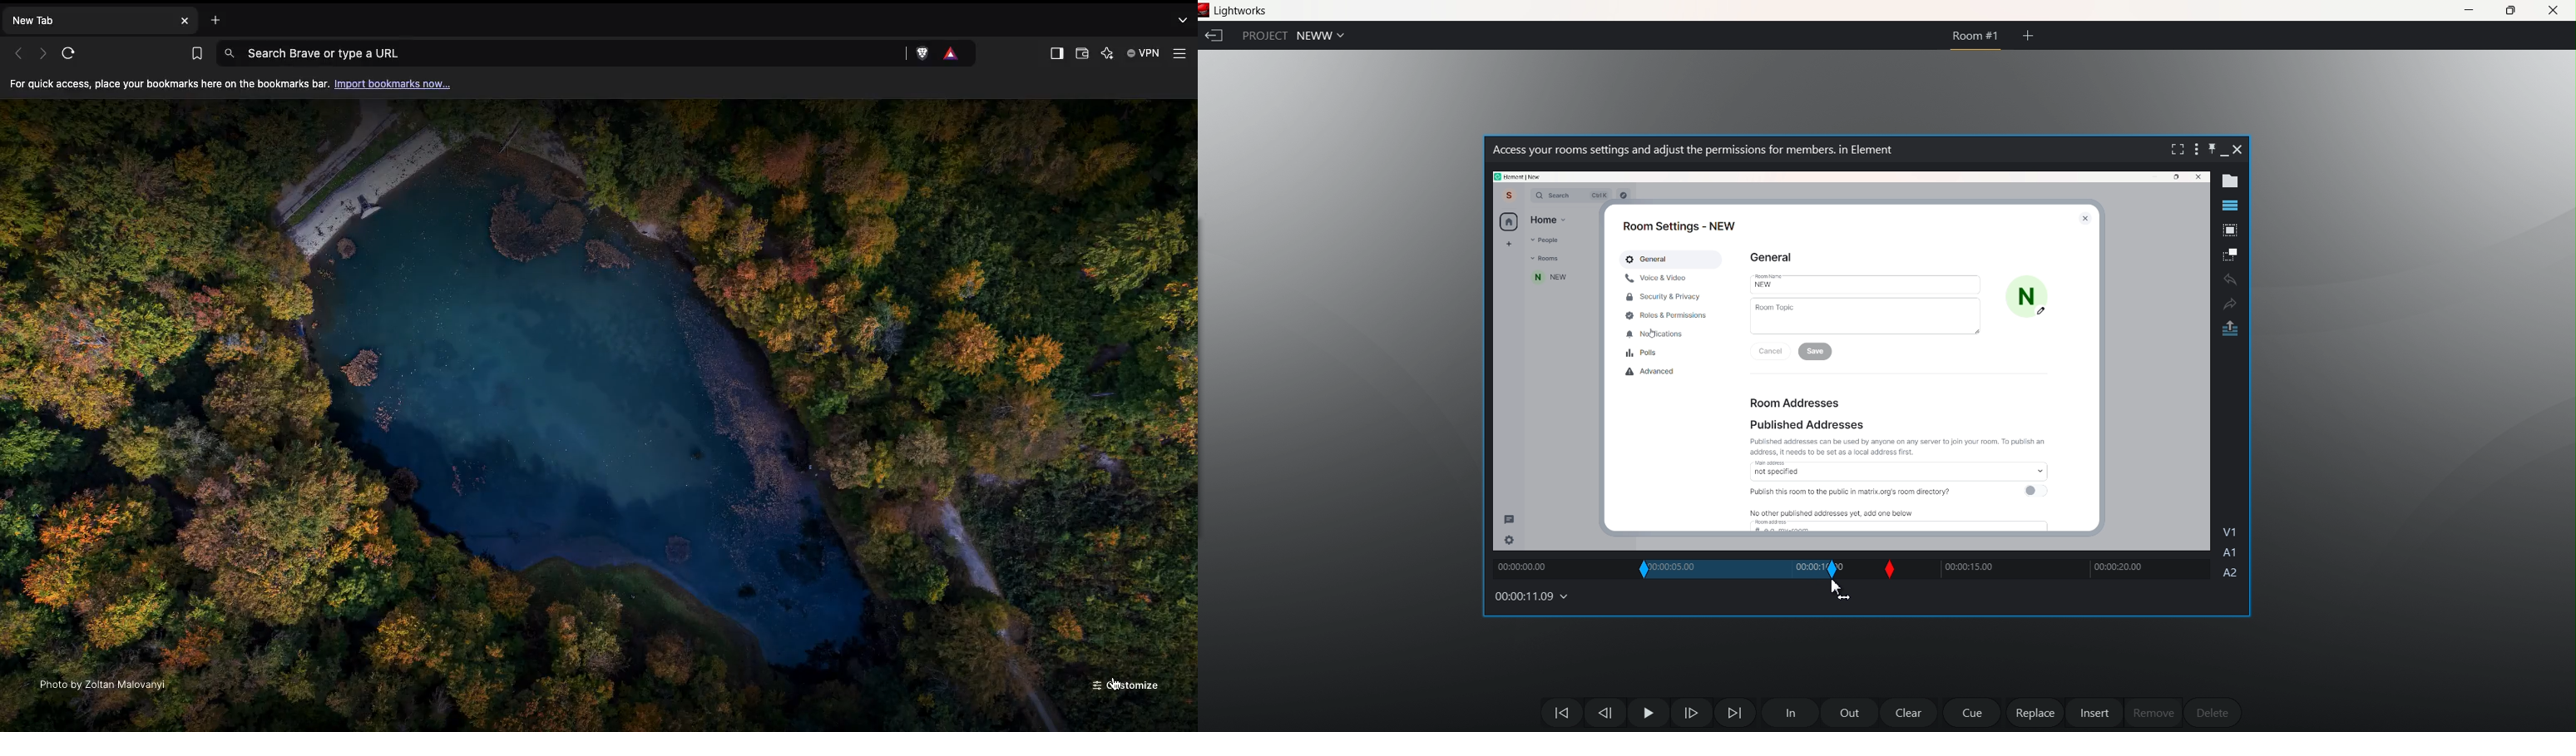 The width and height of the screenshot is (2576, 756). What do you see at coordinates (2470, 9) in the screenshot?
I see `minimize` at bounding box center [2470, 9].